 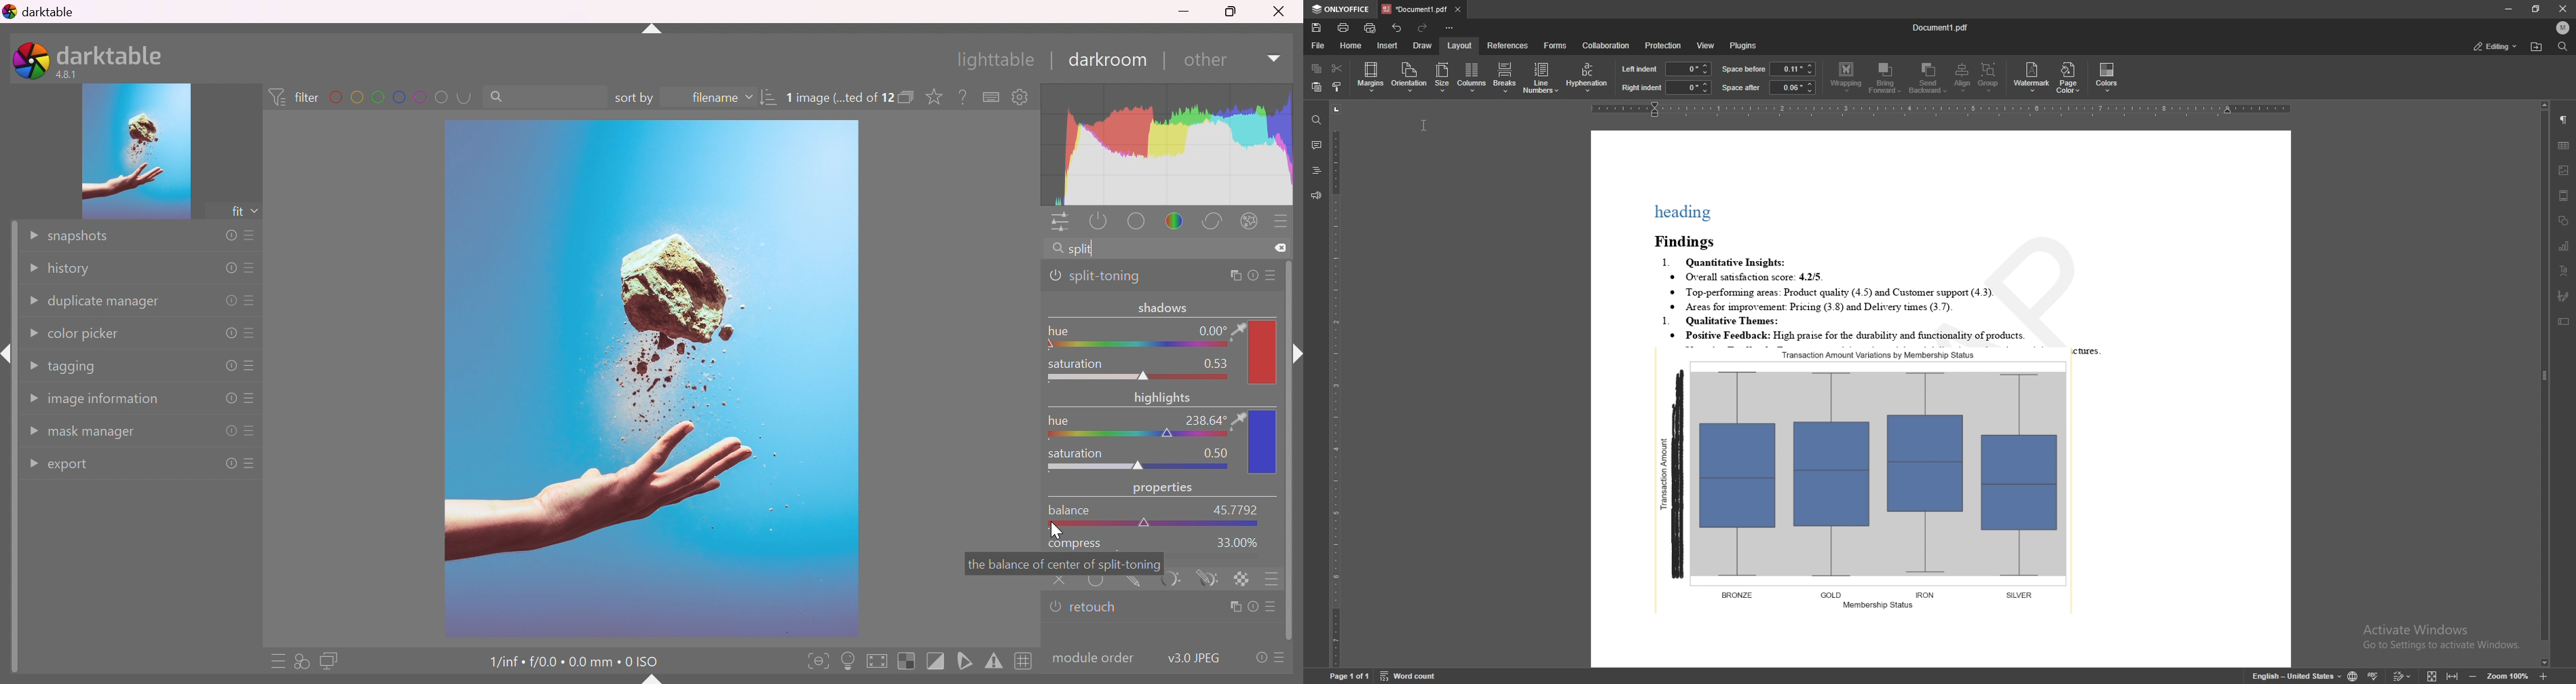 I want to click on presets, so click(x=251, y=432).